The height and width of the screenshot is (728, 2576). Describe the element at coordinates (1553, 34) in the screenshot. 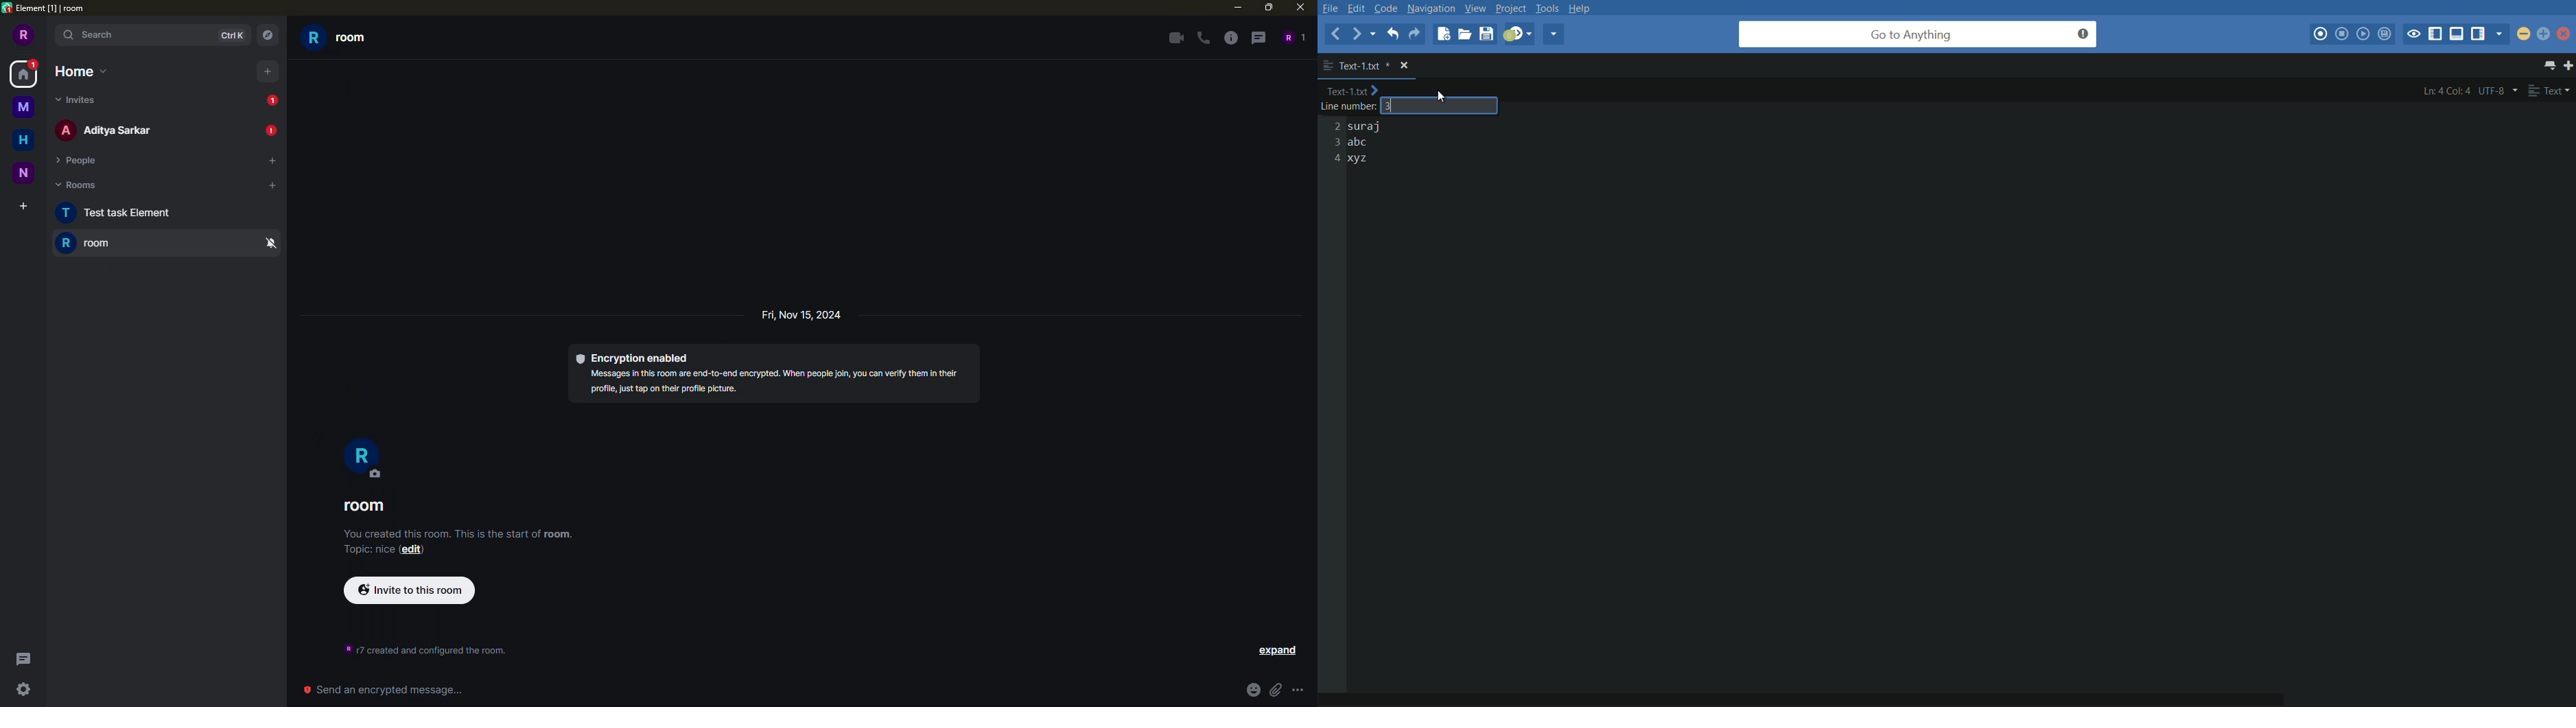

I see `share current file` at that location.